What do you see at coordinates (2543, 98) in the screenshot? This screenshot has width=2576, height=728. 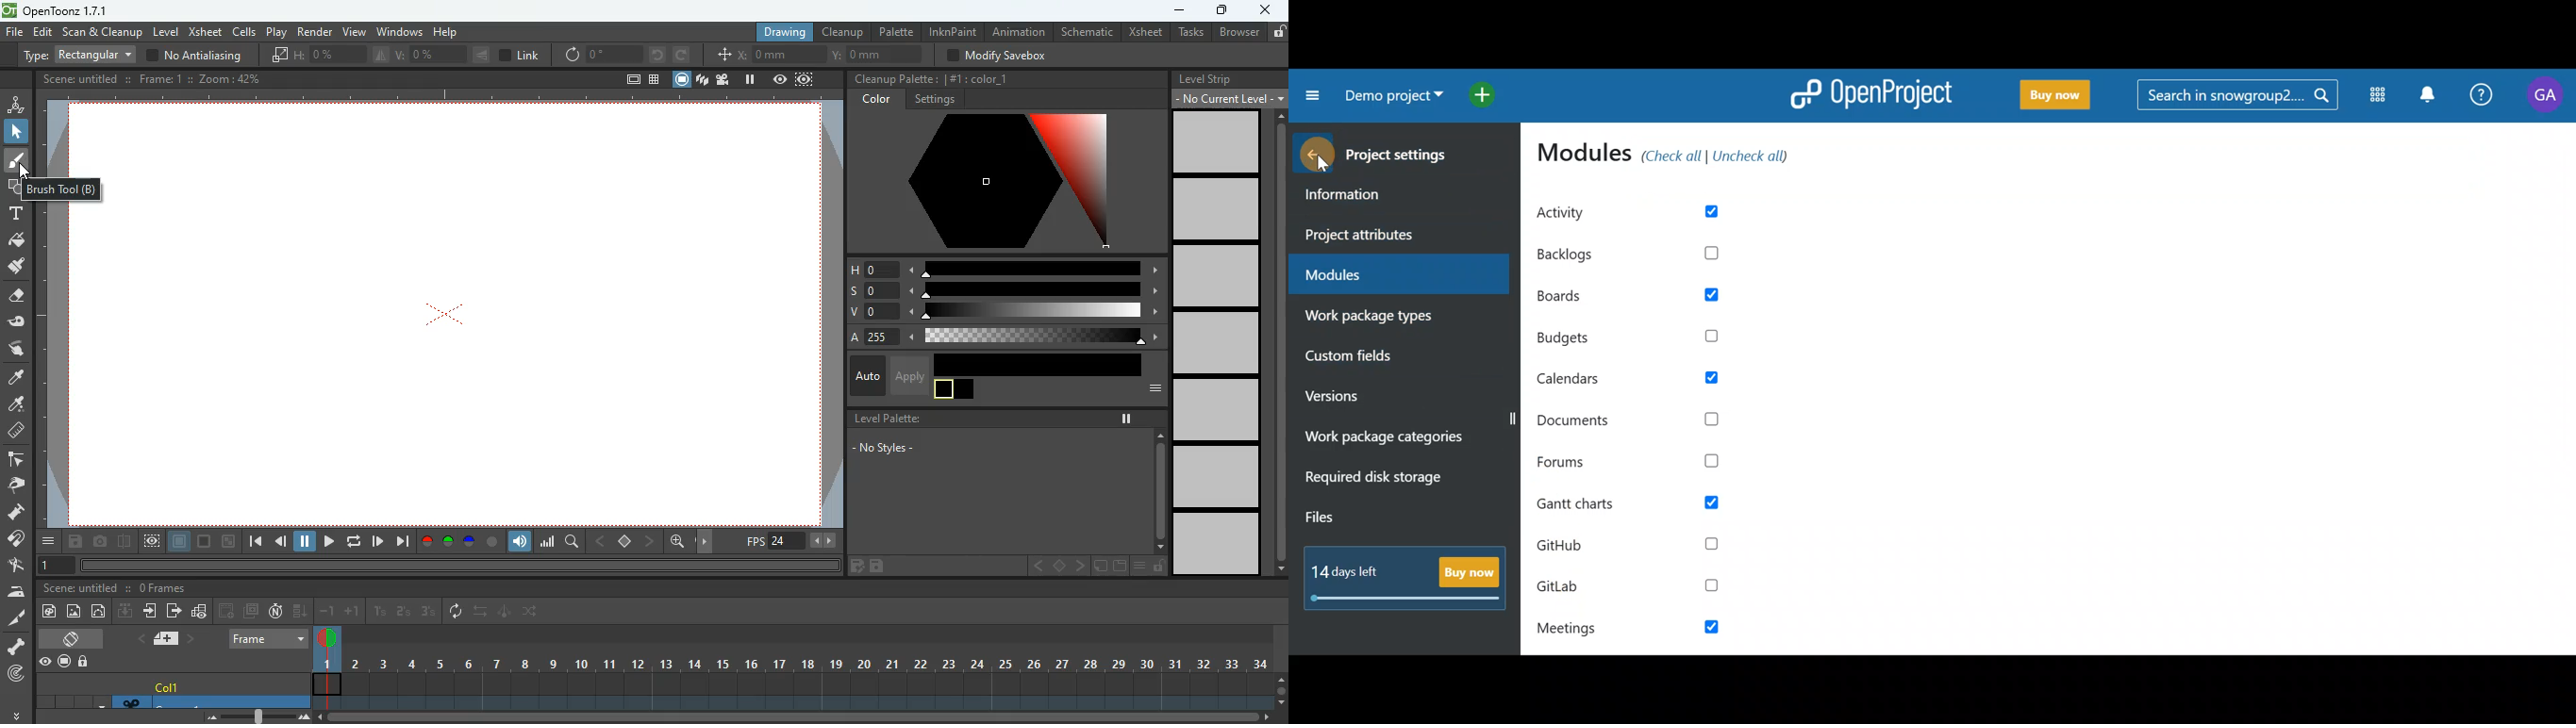 I see `Account name` at bounding box center [2543, 98].